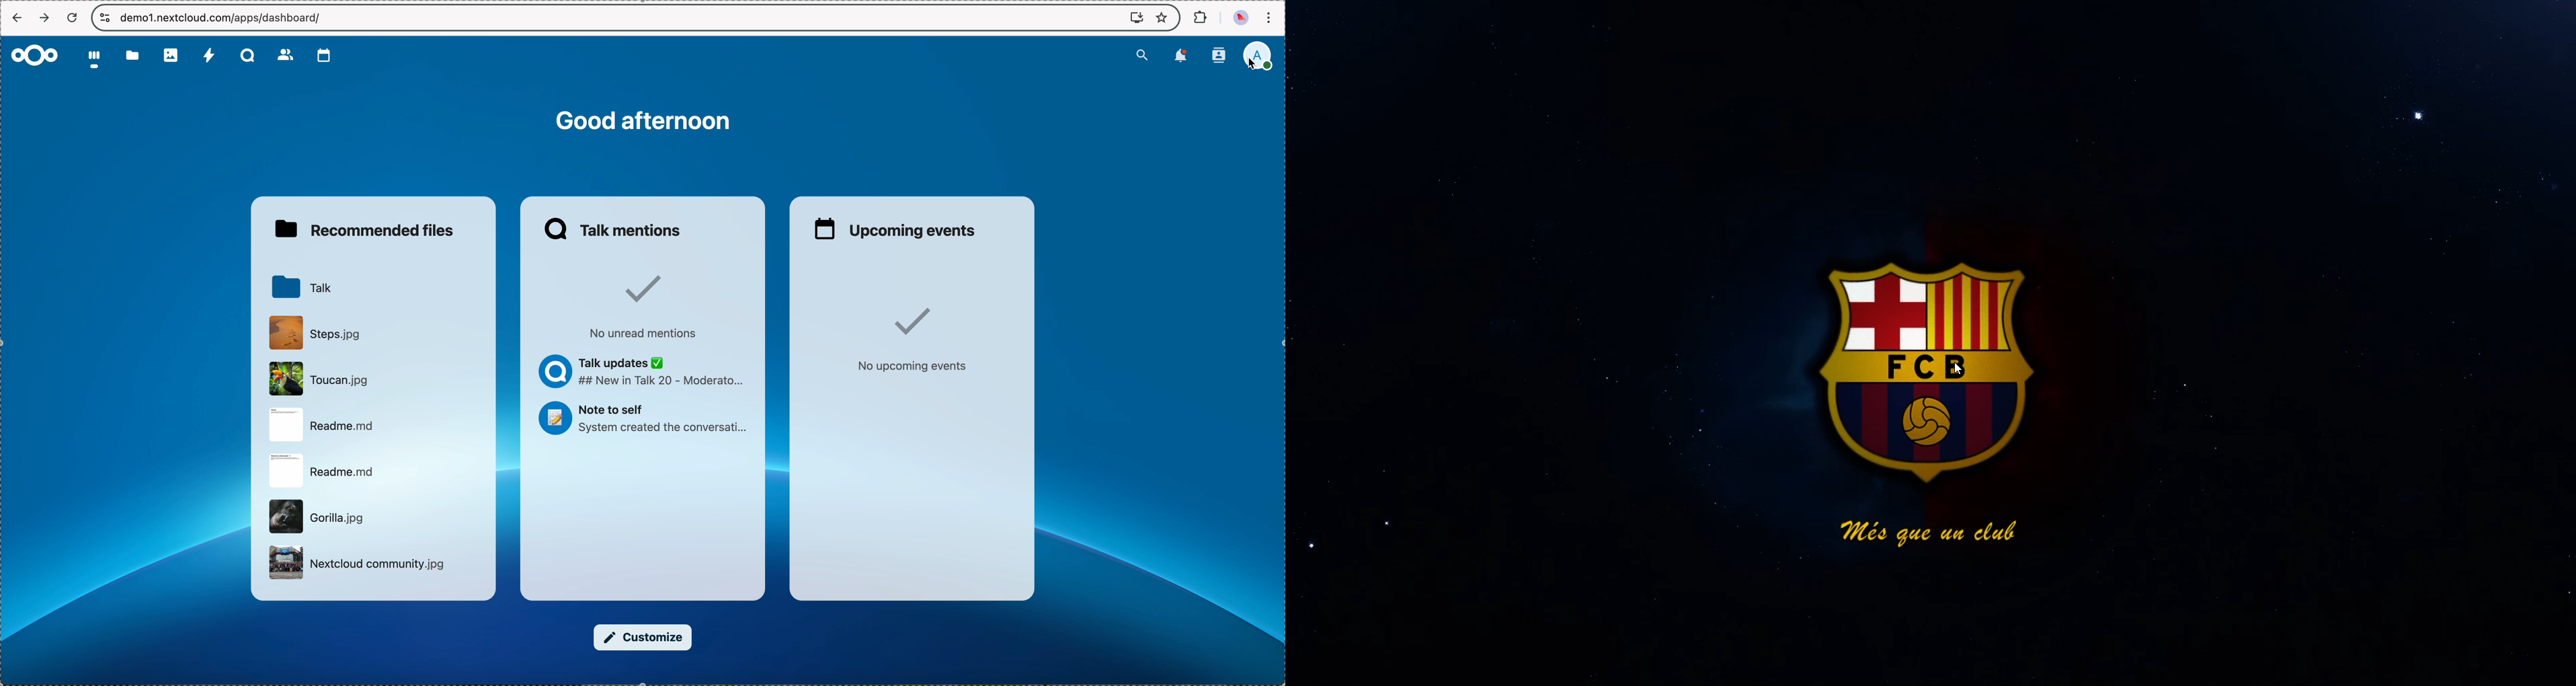 This screenshot has width=2576, height=700. What do you see at coordinates (1257, 57) in the screenshot?
I see `click on user profile` at bounding box center [1257, 57].